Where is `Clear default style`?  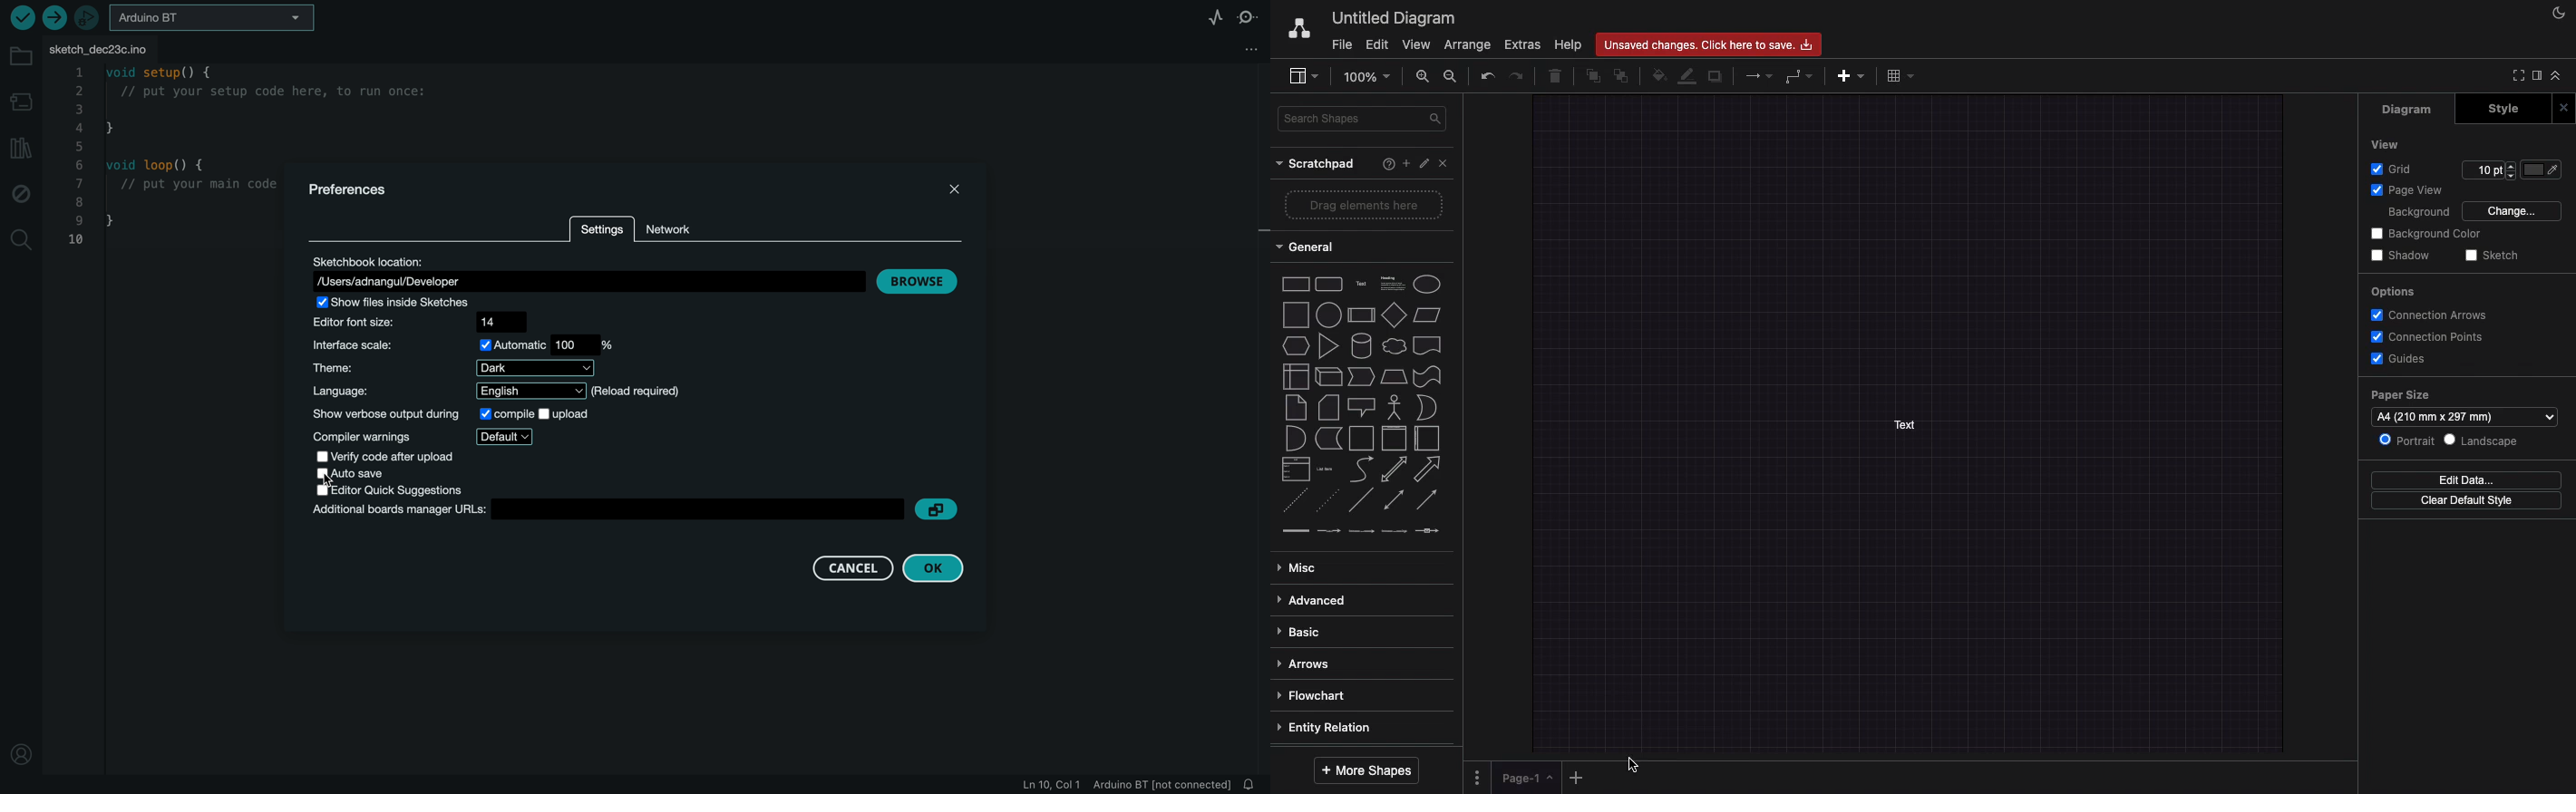
Clear default style is located at coordinates (2470, 501).